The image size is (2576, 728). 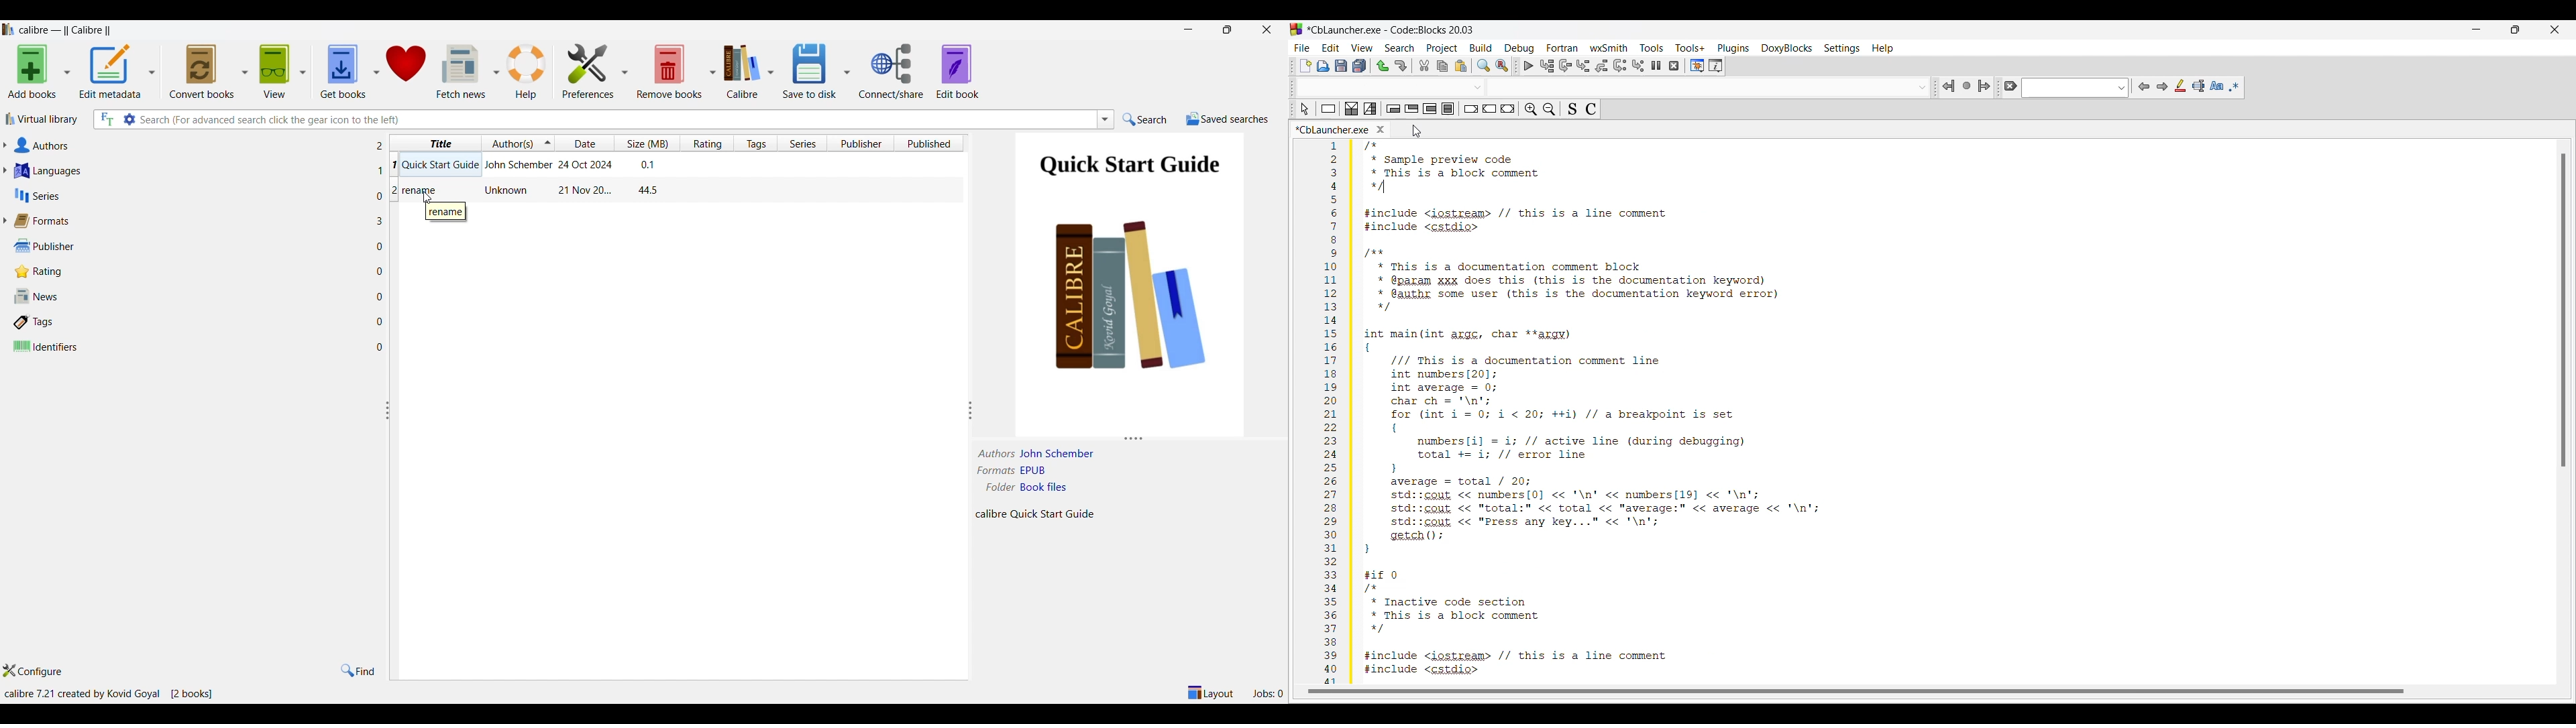 I want to click on Step into instruction, so click(x=1639, y=66).